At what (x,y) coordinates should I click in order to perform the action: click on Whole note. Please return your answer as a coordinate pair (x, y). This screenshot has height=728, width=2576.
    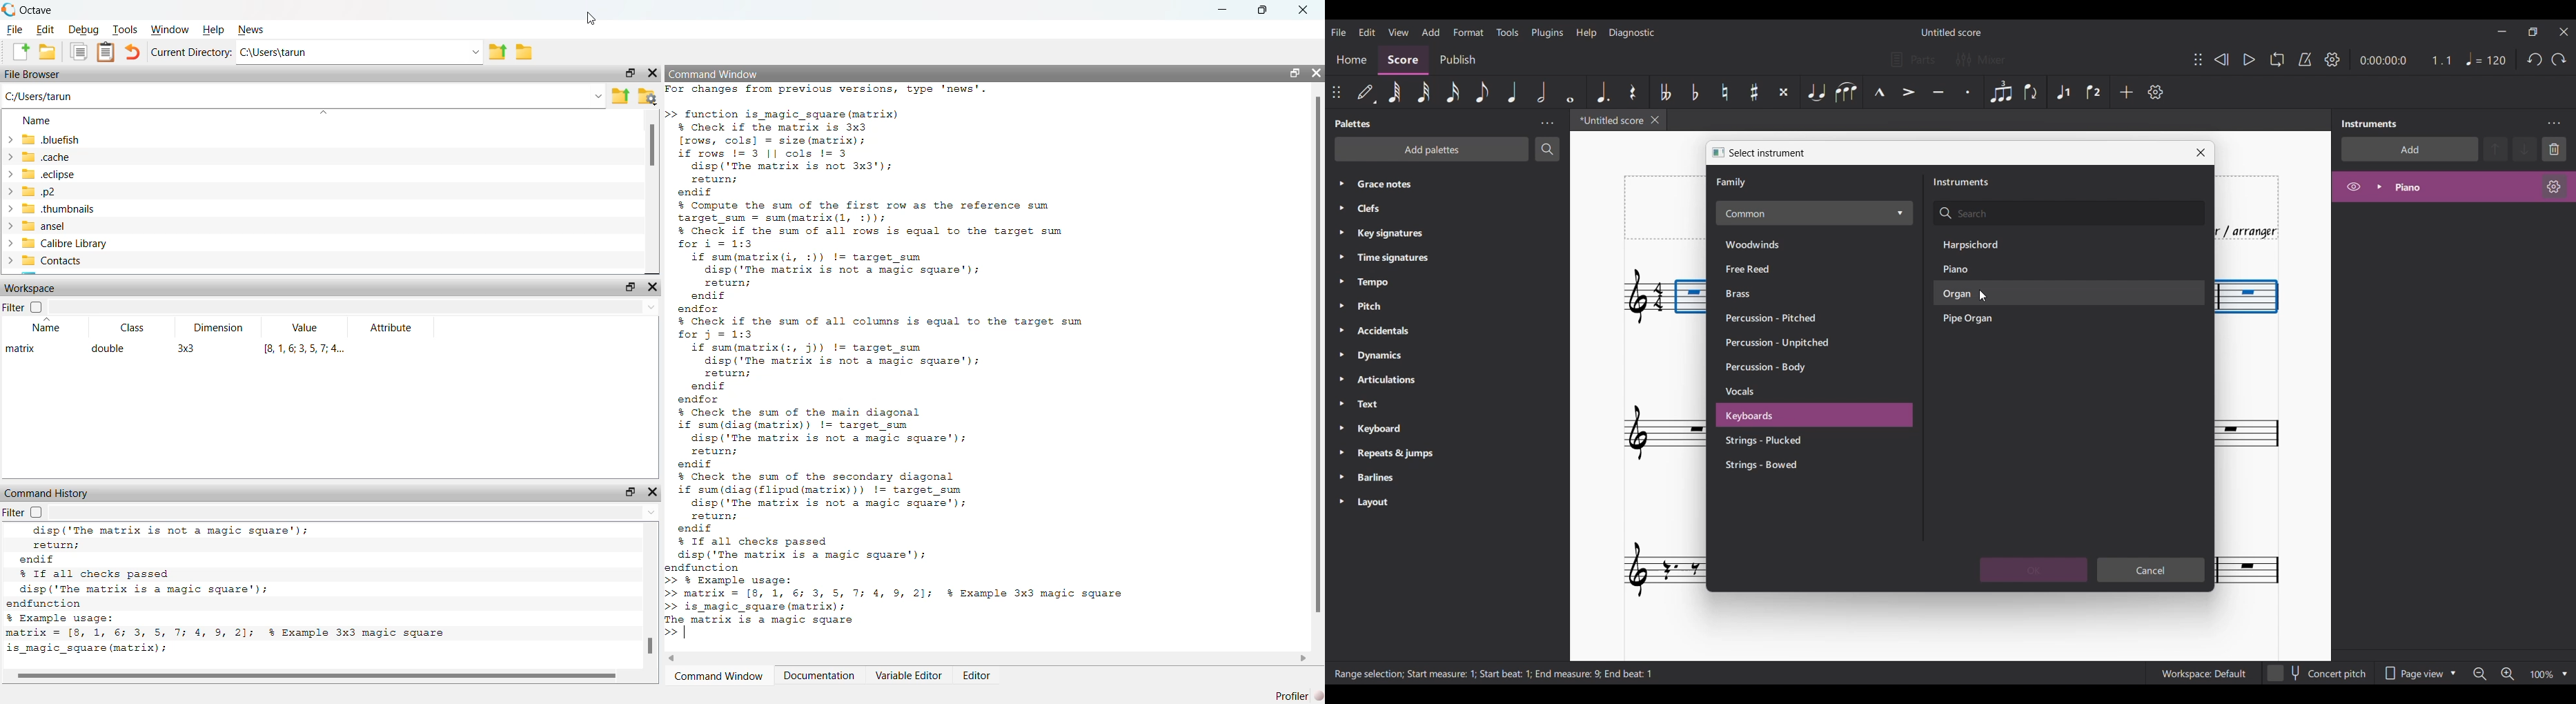
    Looking at the image, I should click on (1570, 92).